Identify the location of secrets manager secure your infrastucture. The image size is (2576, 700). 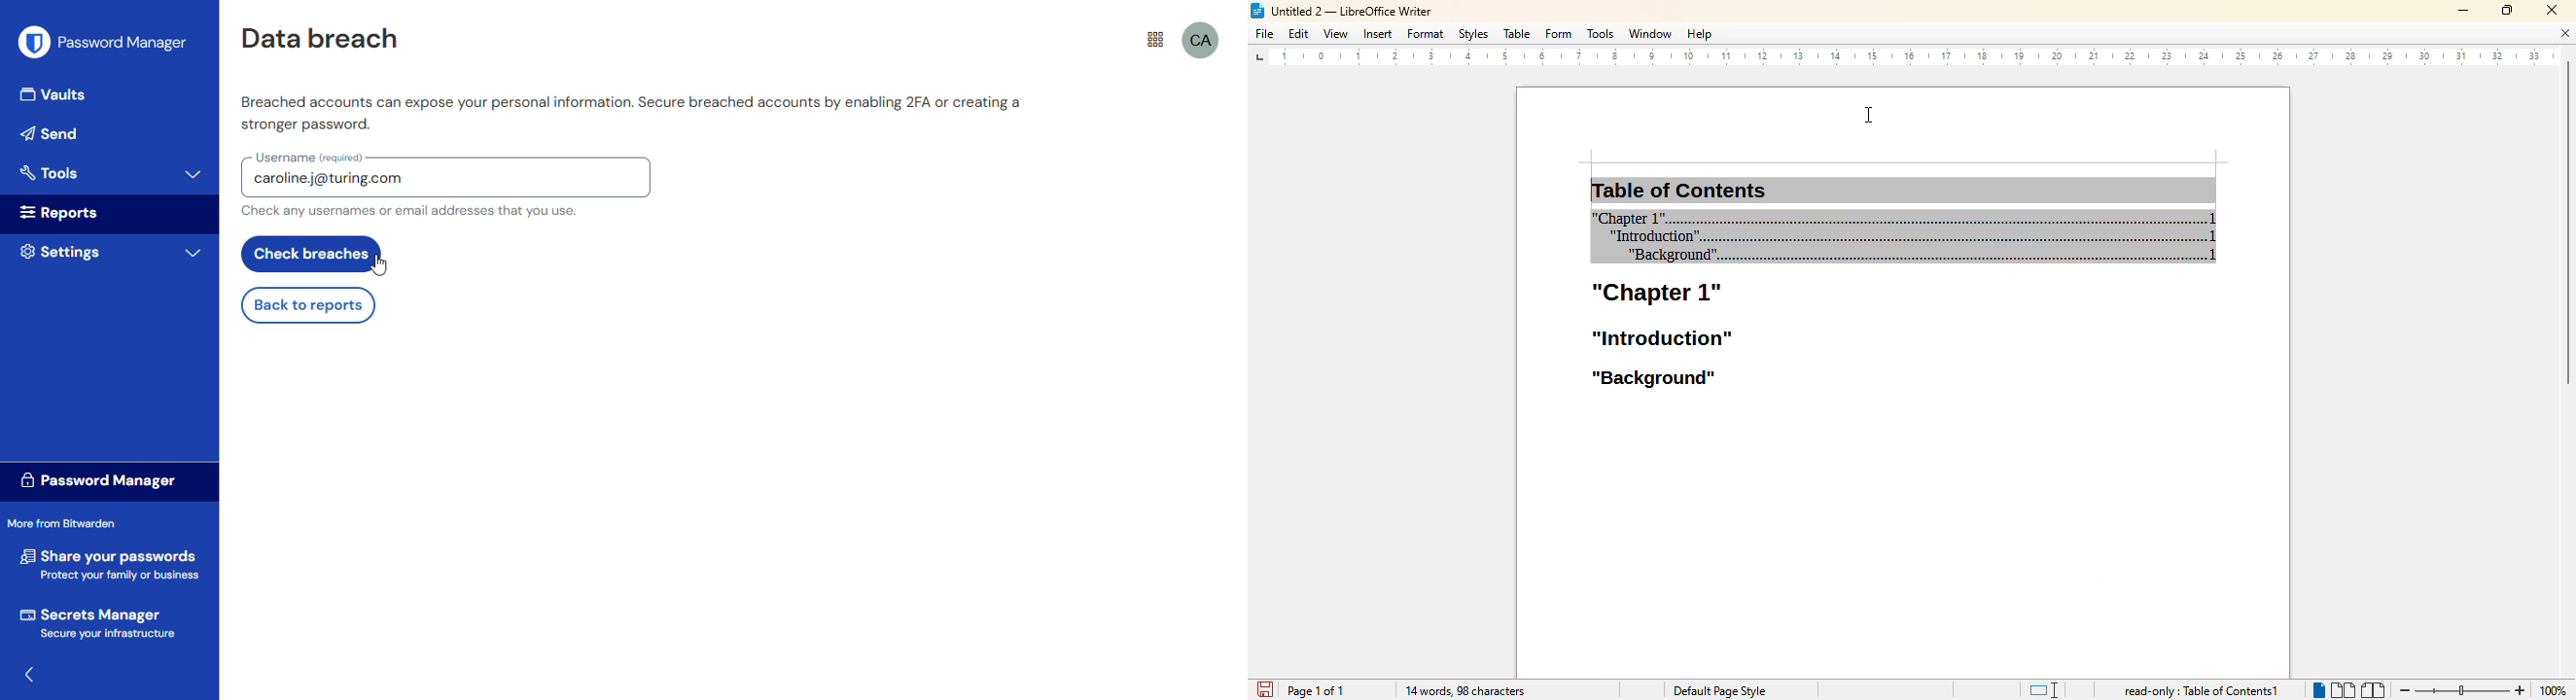
(101, 622).